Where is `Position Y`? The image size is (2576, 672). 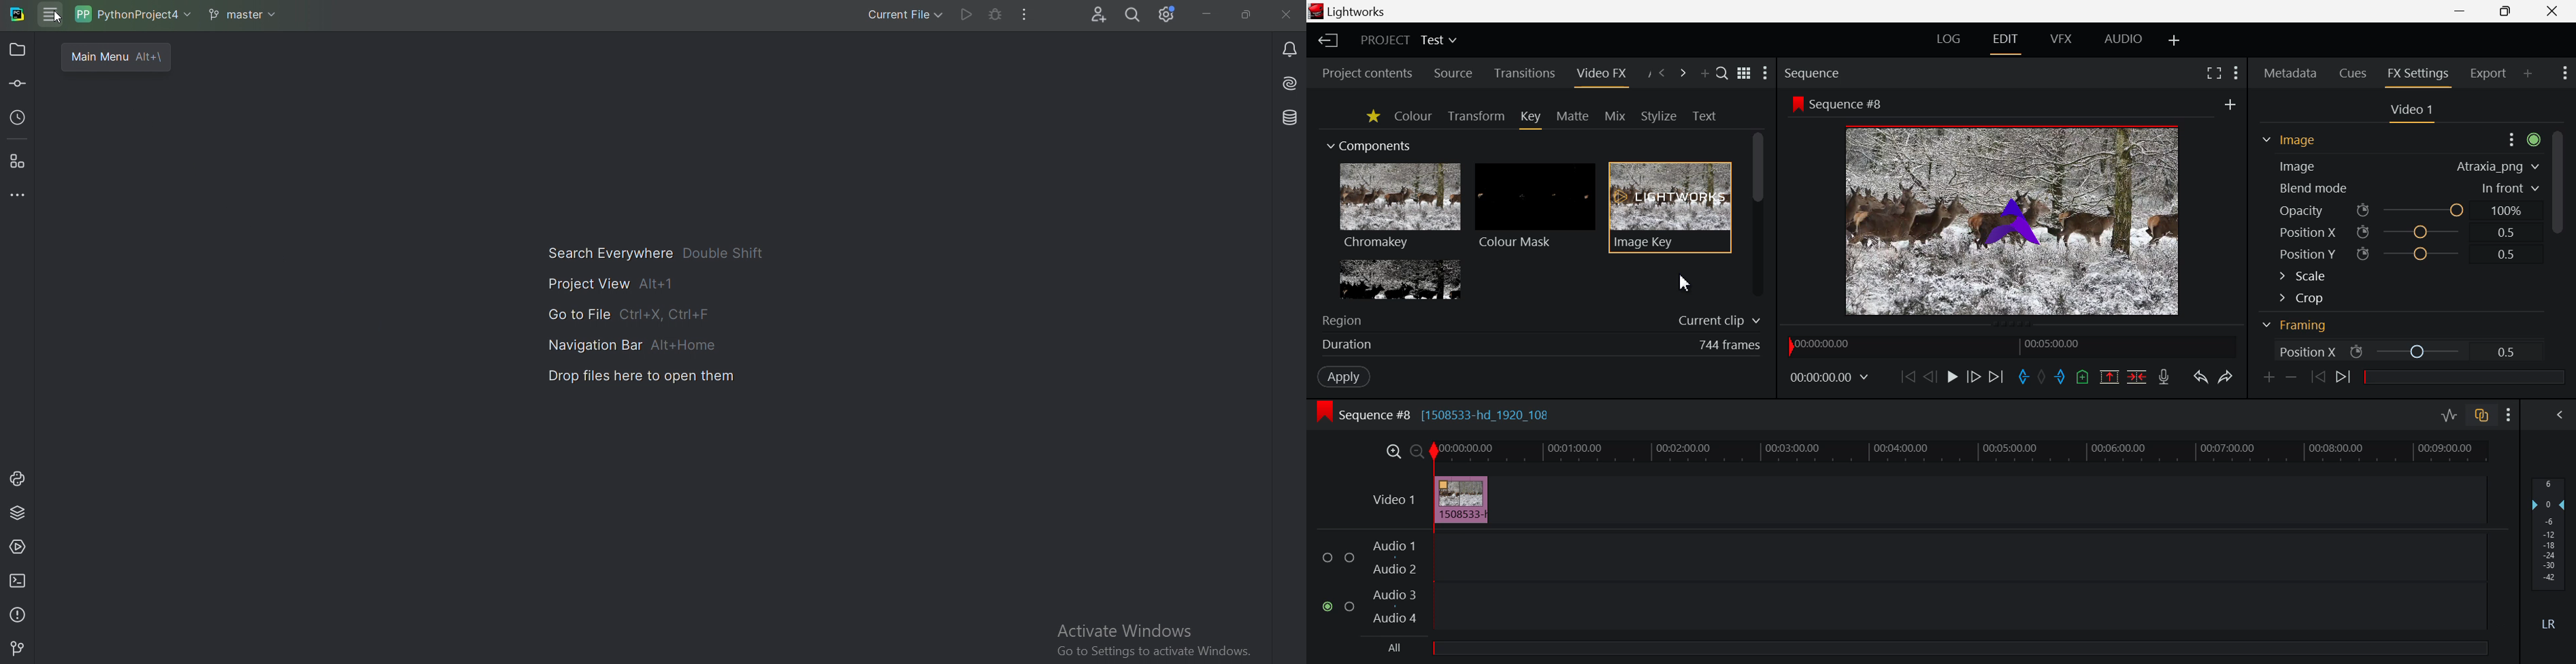 Position Y is located at coordinates (2424, 254).